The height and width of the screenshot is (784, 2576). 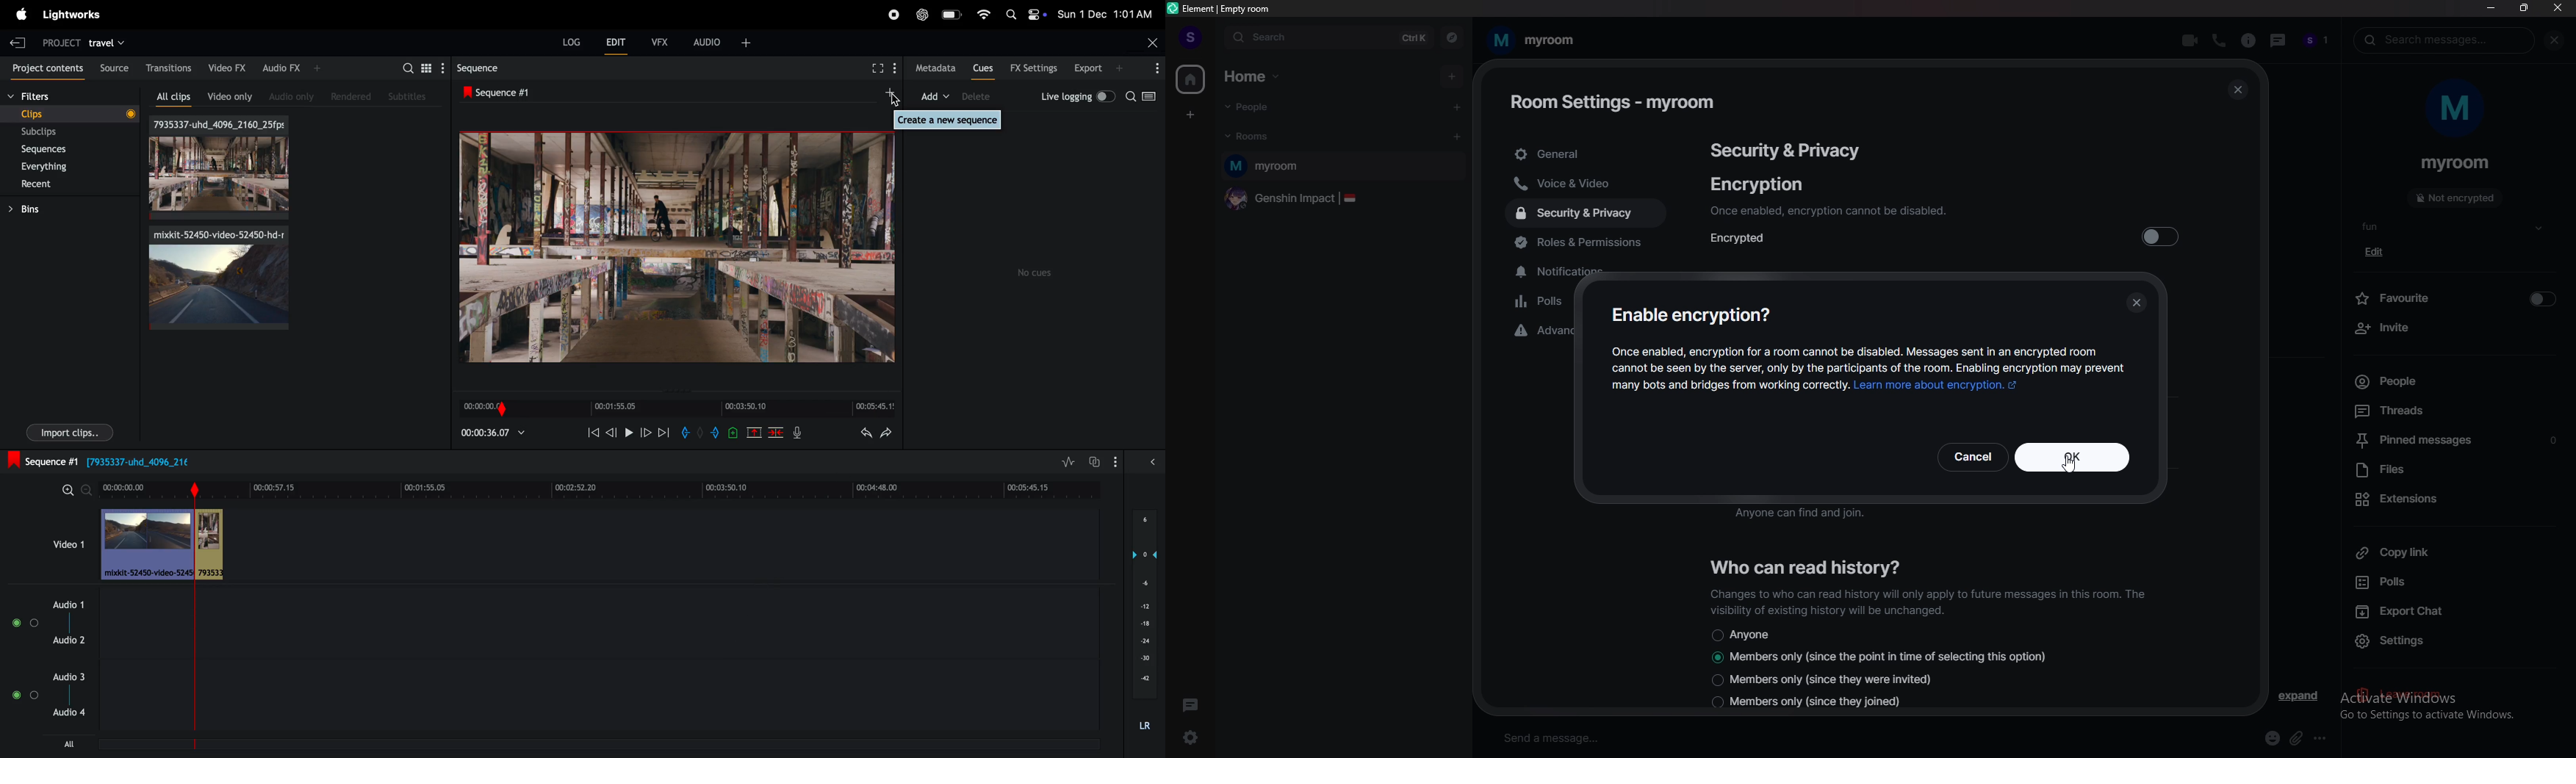 What do you see at coordinates (1191, 737) in the screenshot?
I see `quick settings` at bounding box center [1191, 737].